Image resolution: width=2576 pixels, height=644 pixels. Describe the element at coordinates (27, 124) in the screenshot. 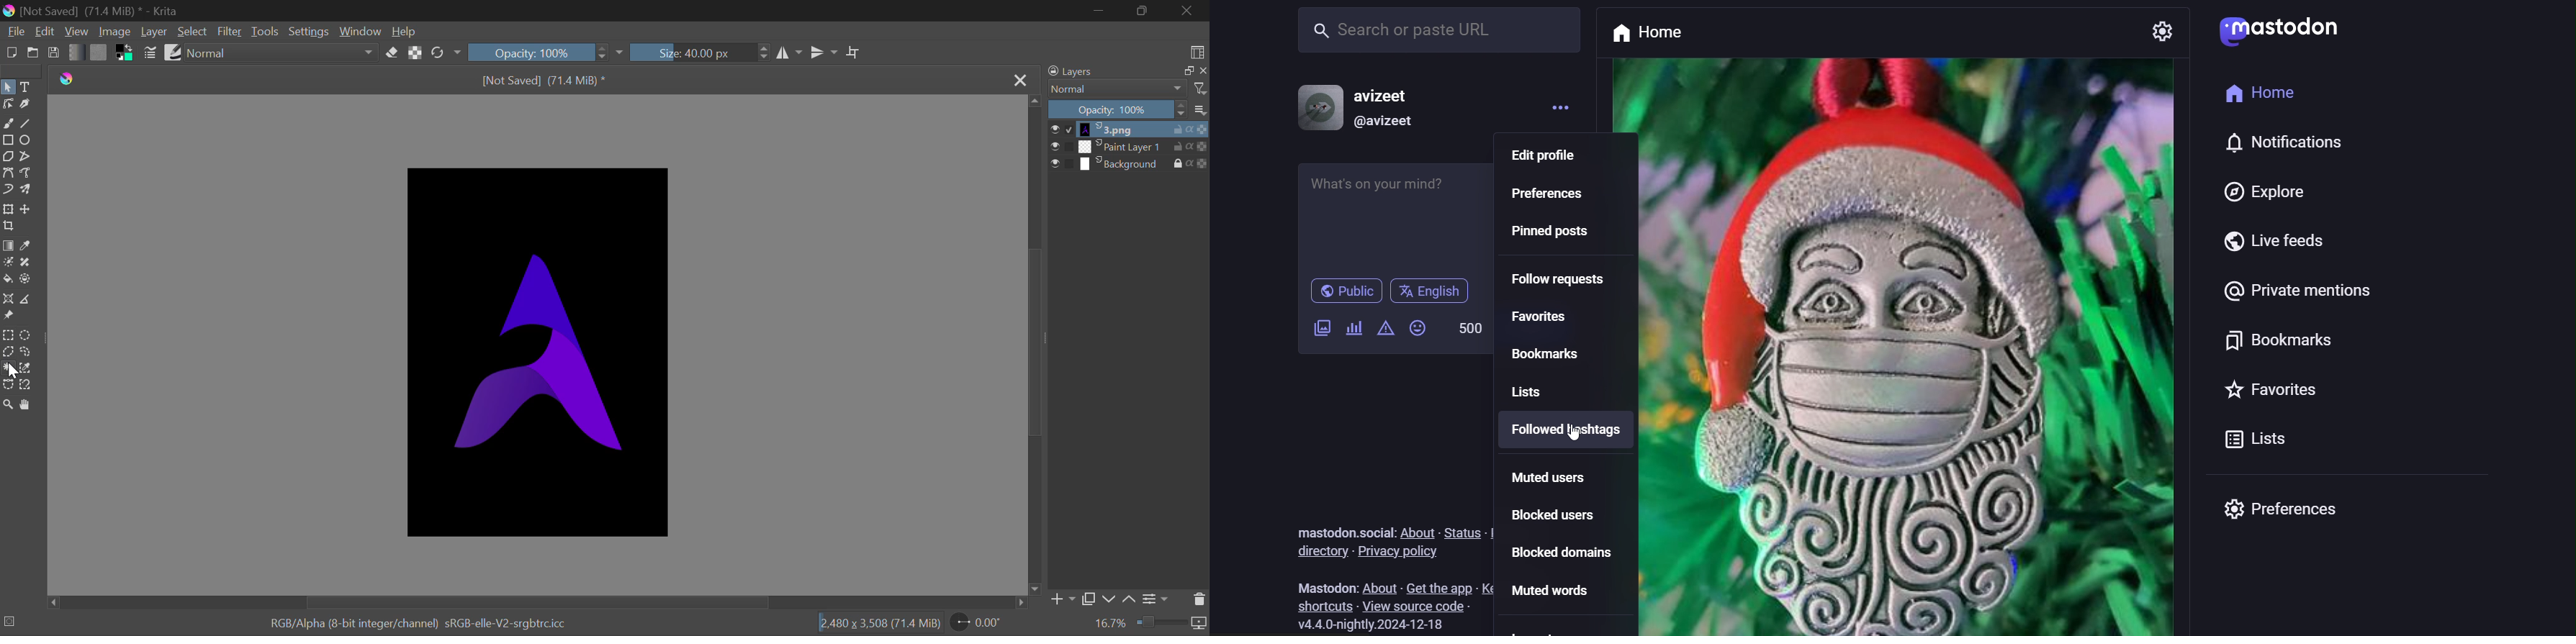

I see `Line` at that location.